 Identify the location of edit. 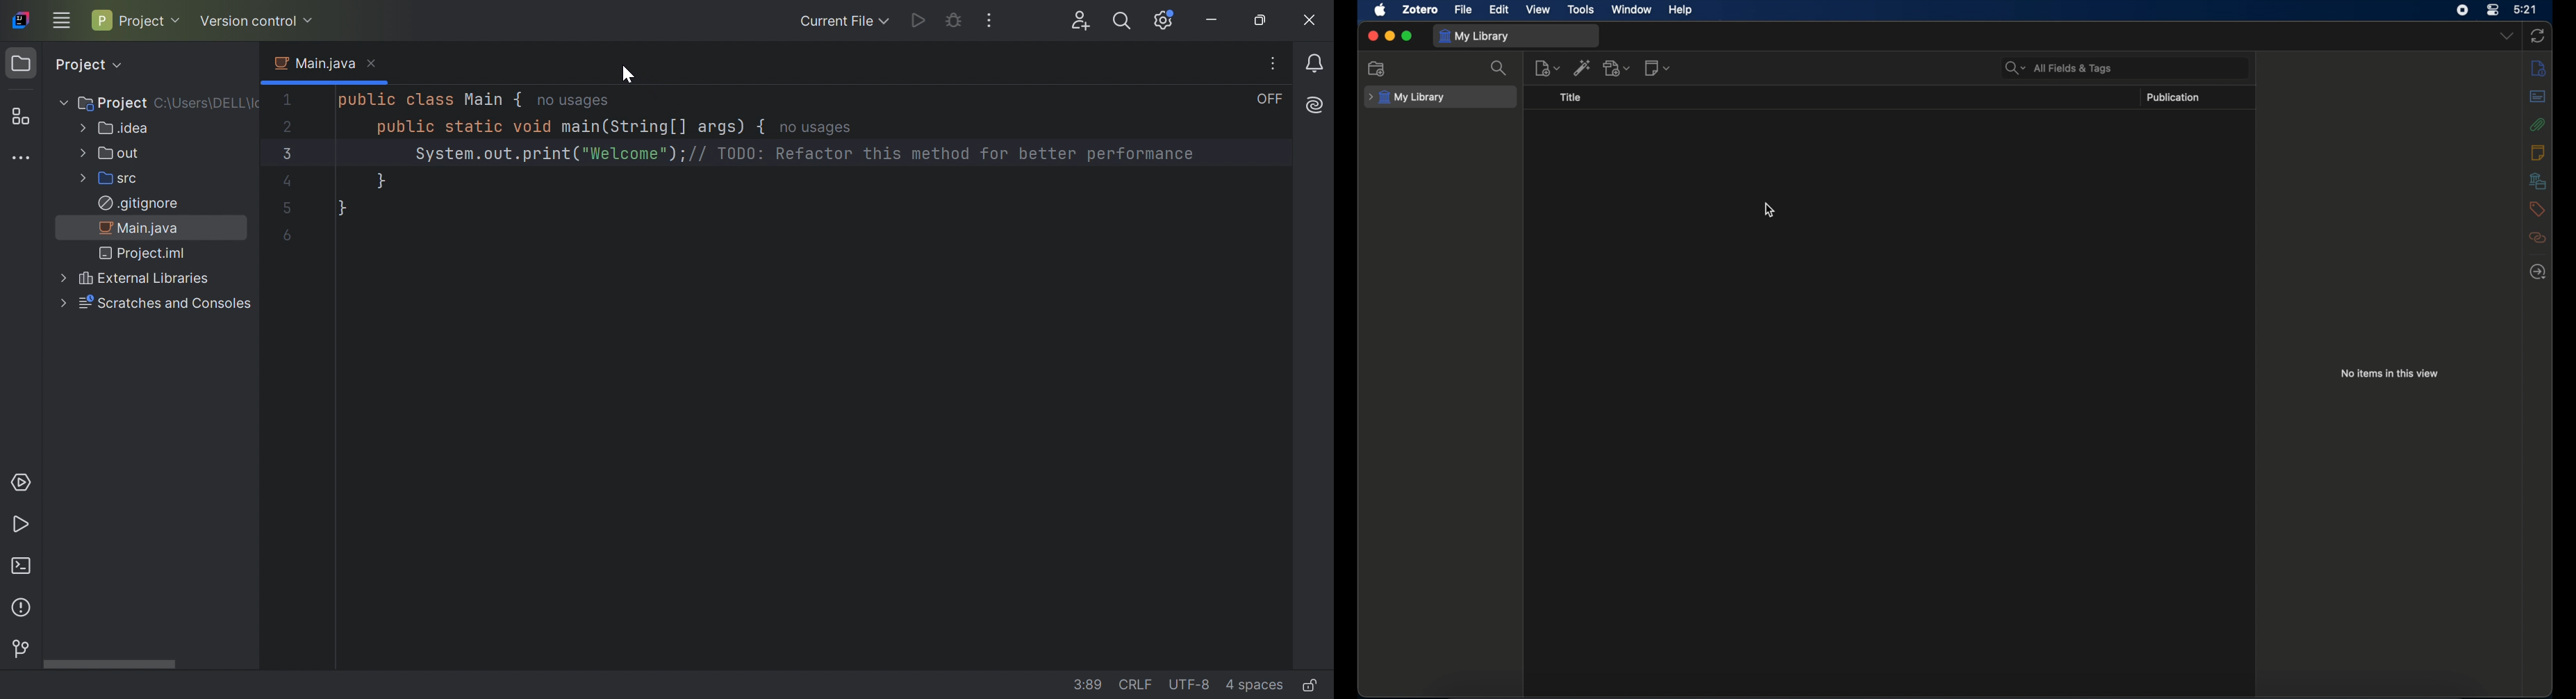
(1500, 10).